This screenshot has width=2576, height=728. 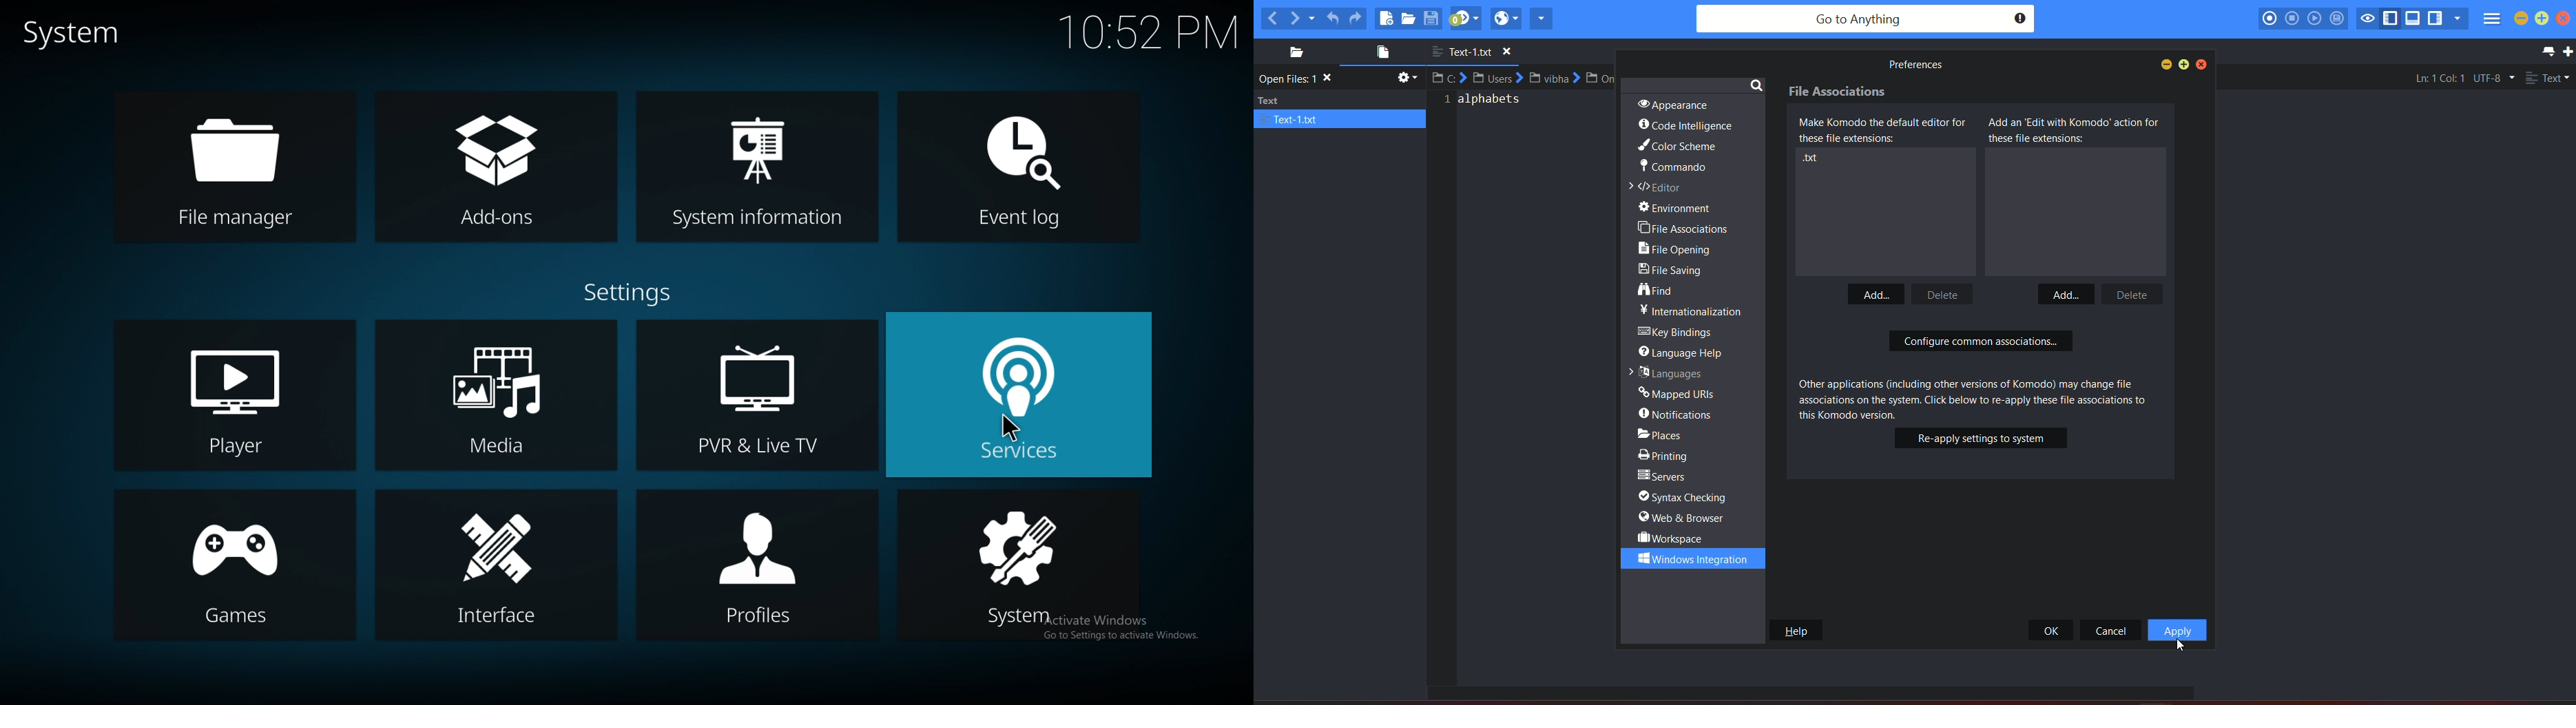 What do you see at coordinates (1486, 104) in the screenshot?
I see `text` at bounding box center [1486, 104].